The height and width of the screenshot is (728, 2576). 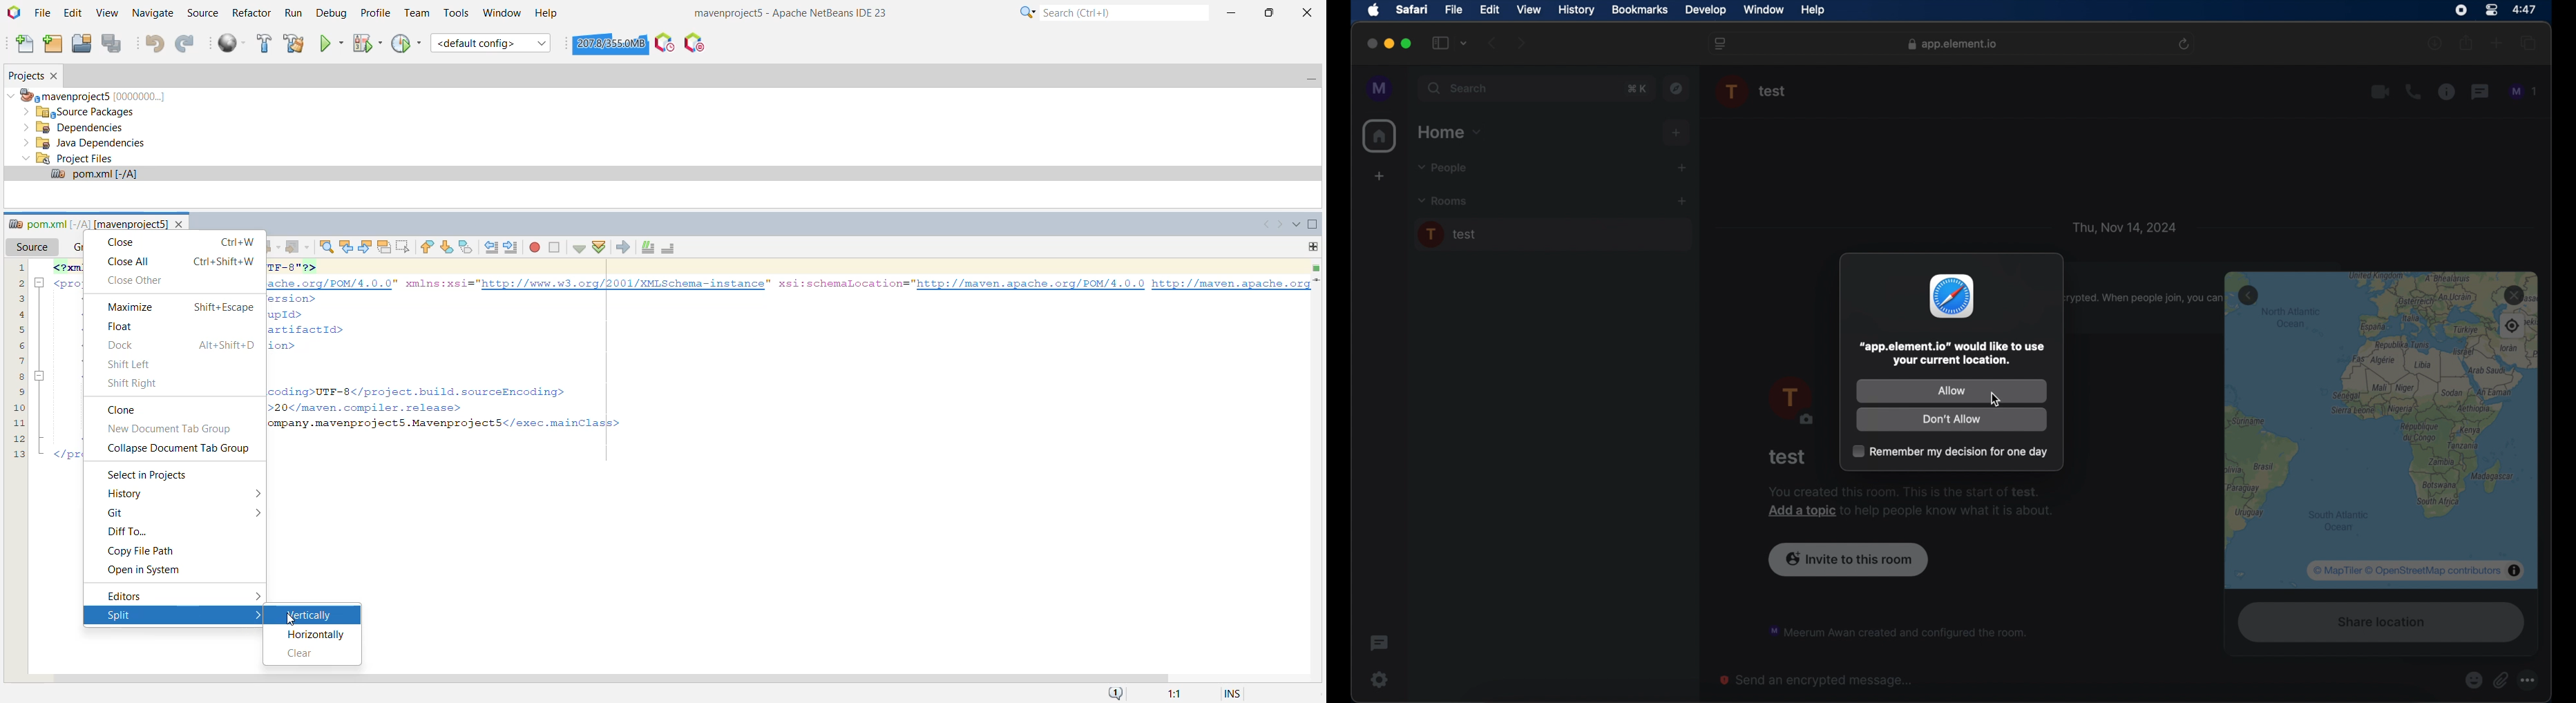 I want to click on Shift Line Right, so click(x=511, y=248).